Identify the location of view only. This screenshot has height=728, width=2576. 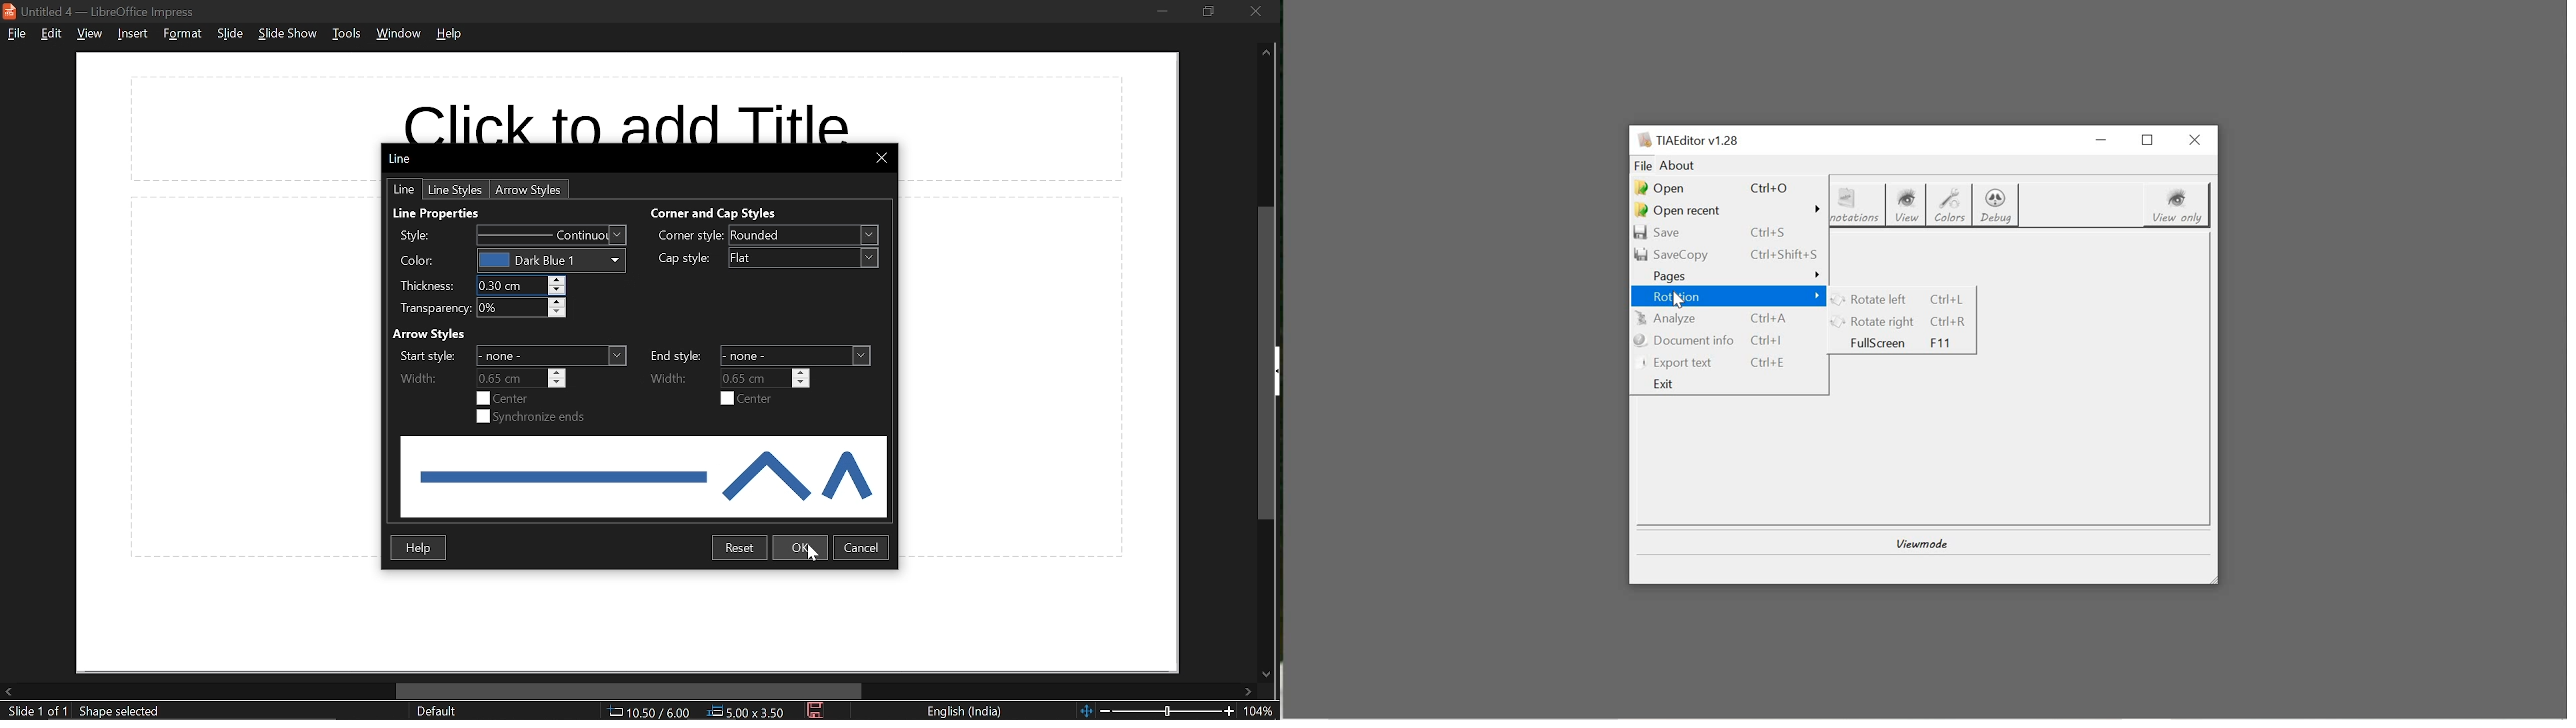
(2178, 206).